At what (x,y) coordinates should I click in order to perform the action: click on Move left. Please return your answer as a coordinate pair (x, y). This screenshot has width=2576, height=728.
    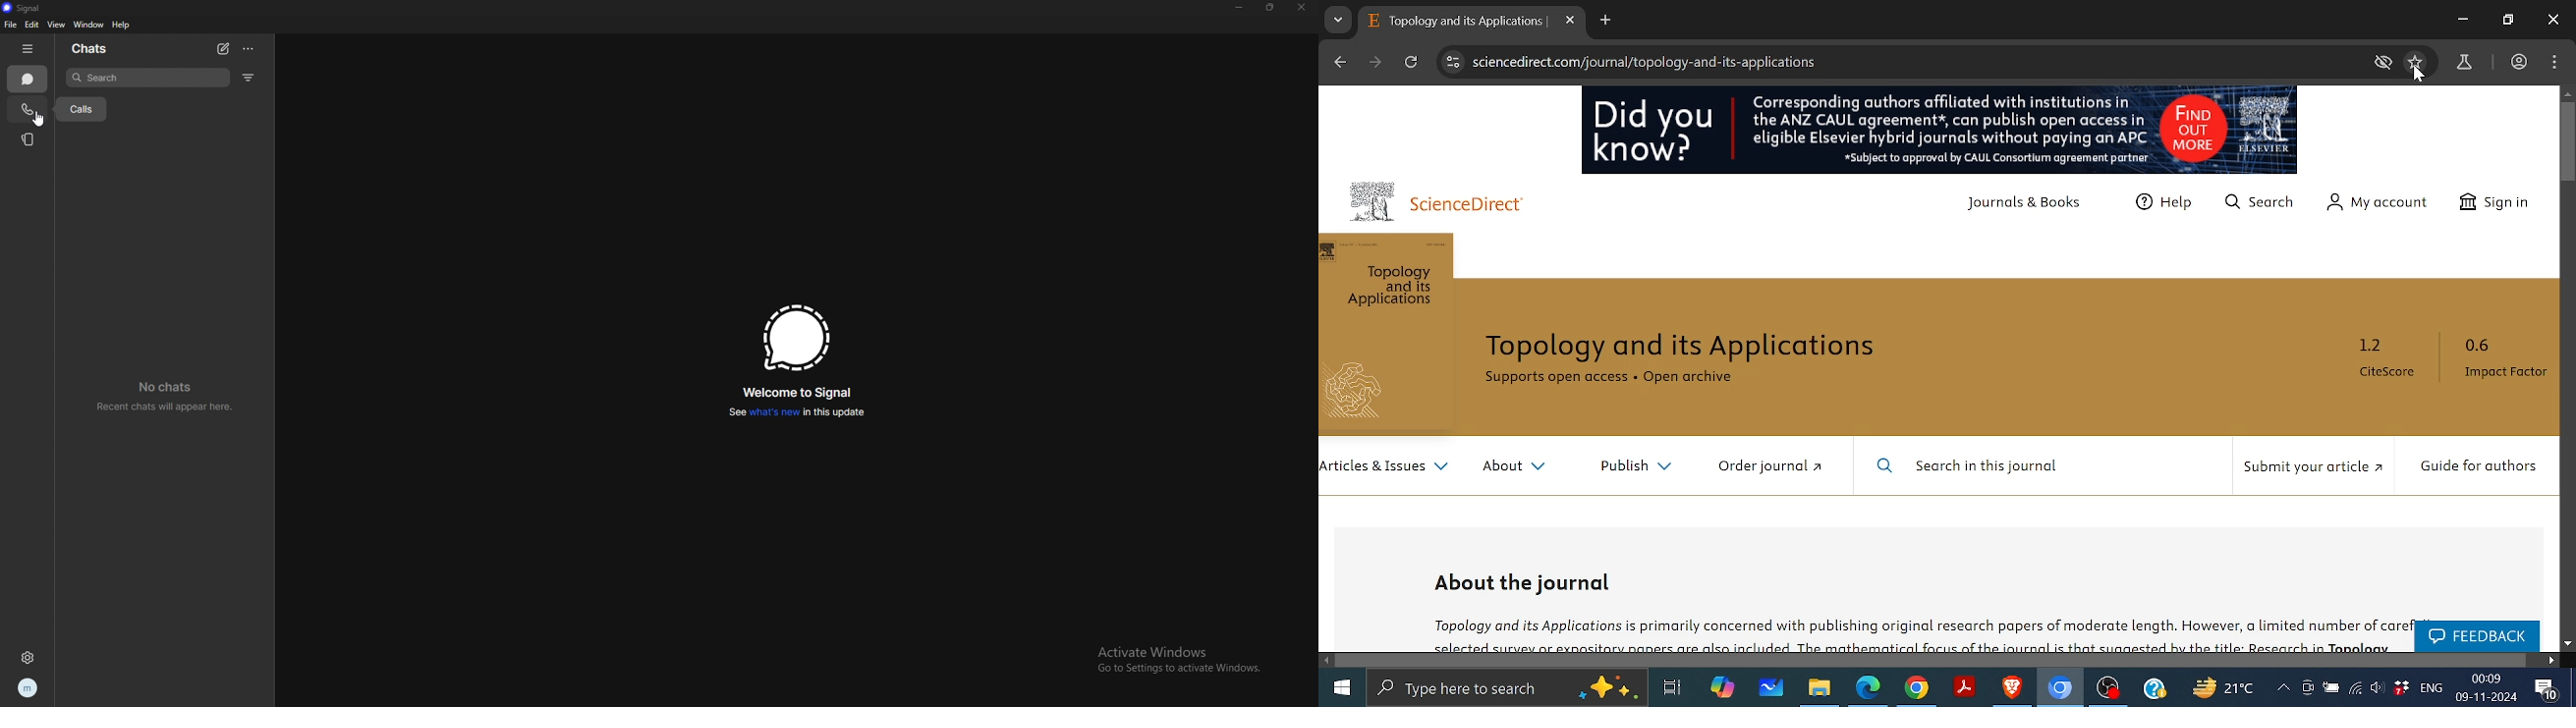
    Looking at the image, I should click on (1327, 660).